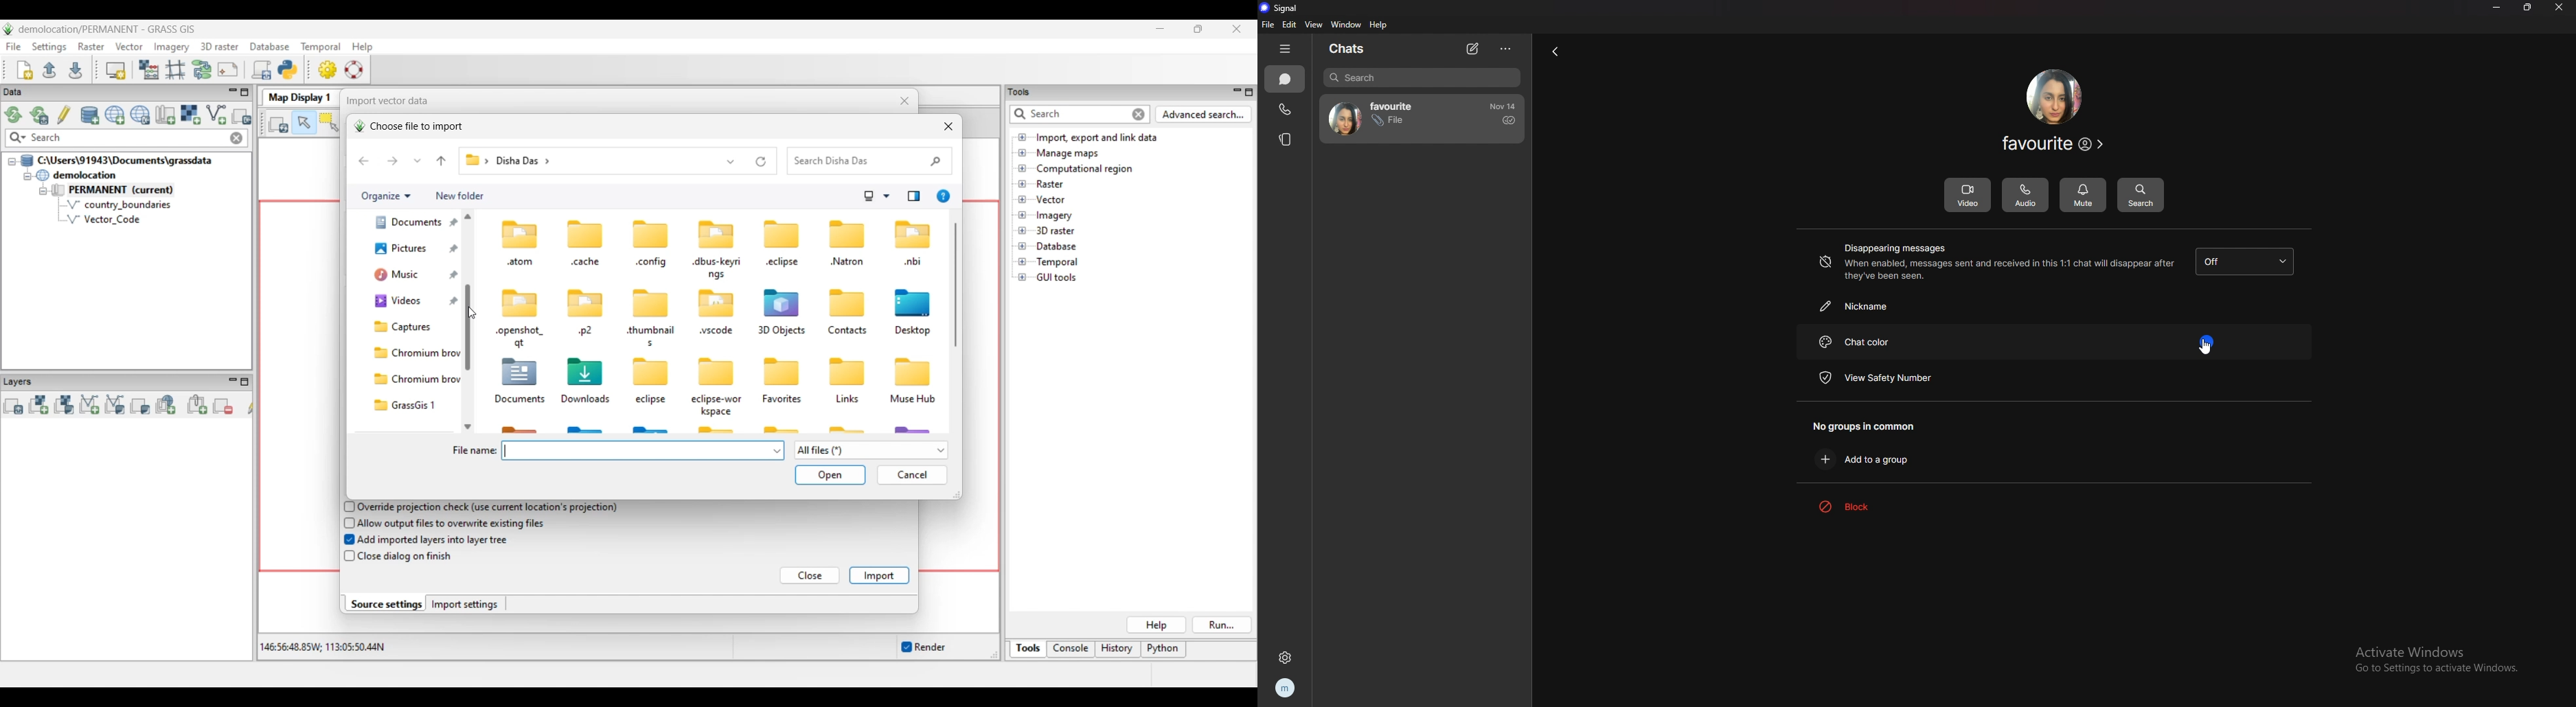 Image resolution: width=2576 pixels, height=728 pixels. I want to click on stories, so click(1286, 138).